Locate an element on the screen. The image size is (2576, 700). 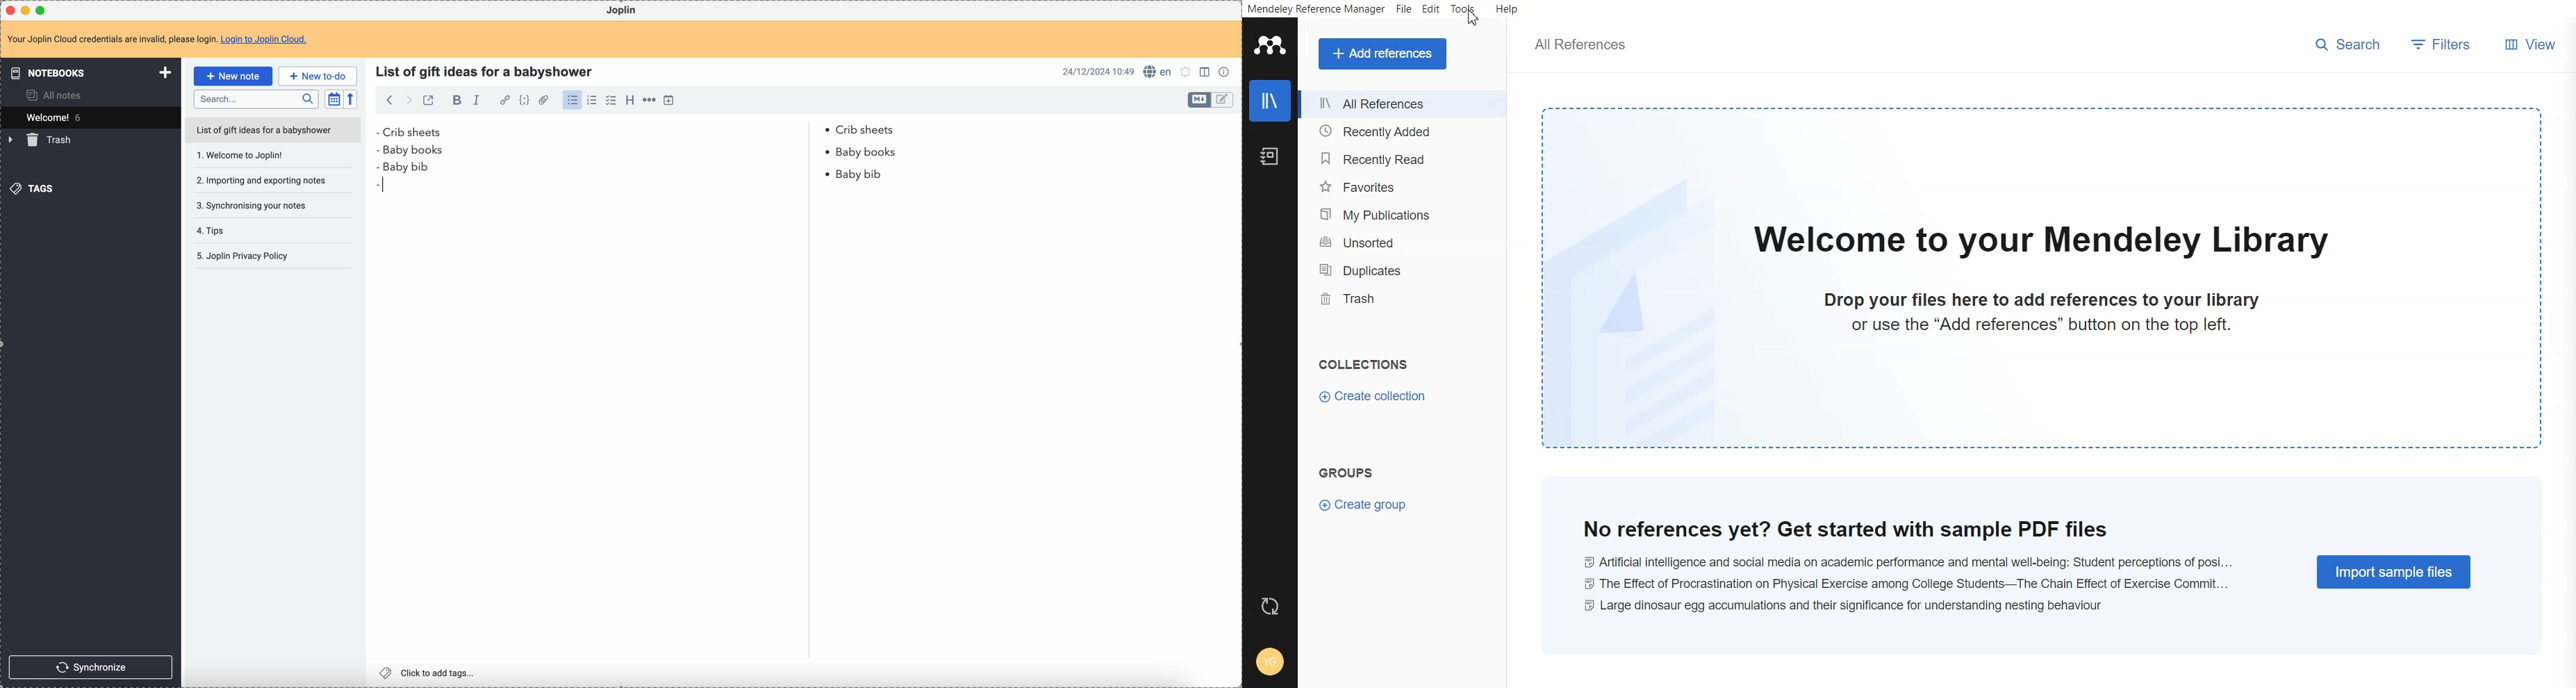
Tools is located at coordinates (1464, 8).